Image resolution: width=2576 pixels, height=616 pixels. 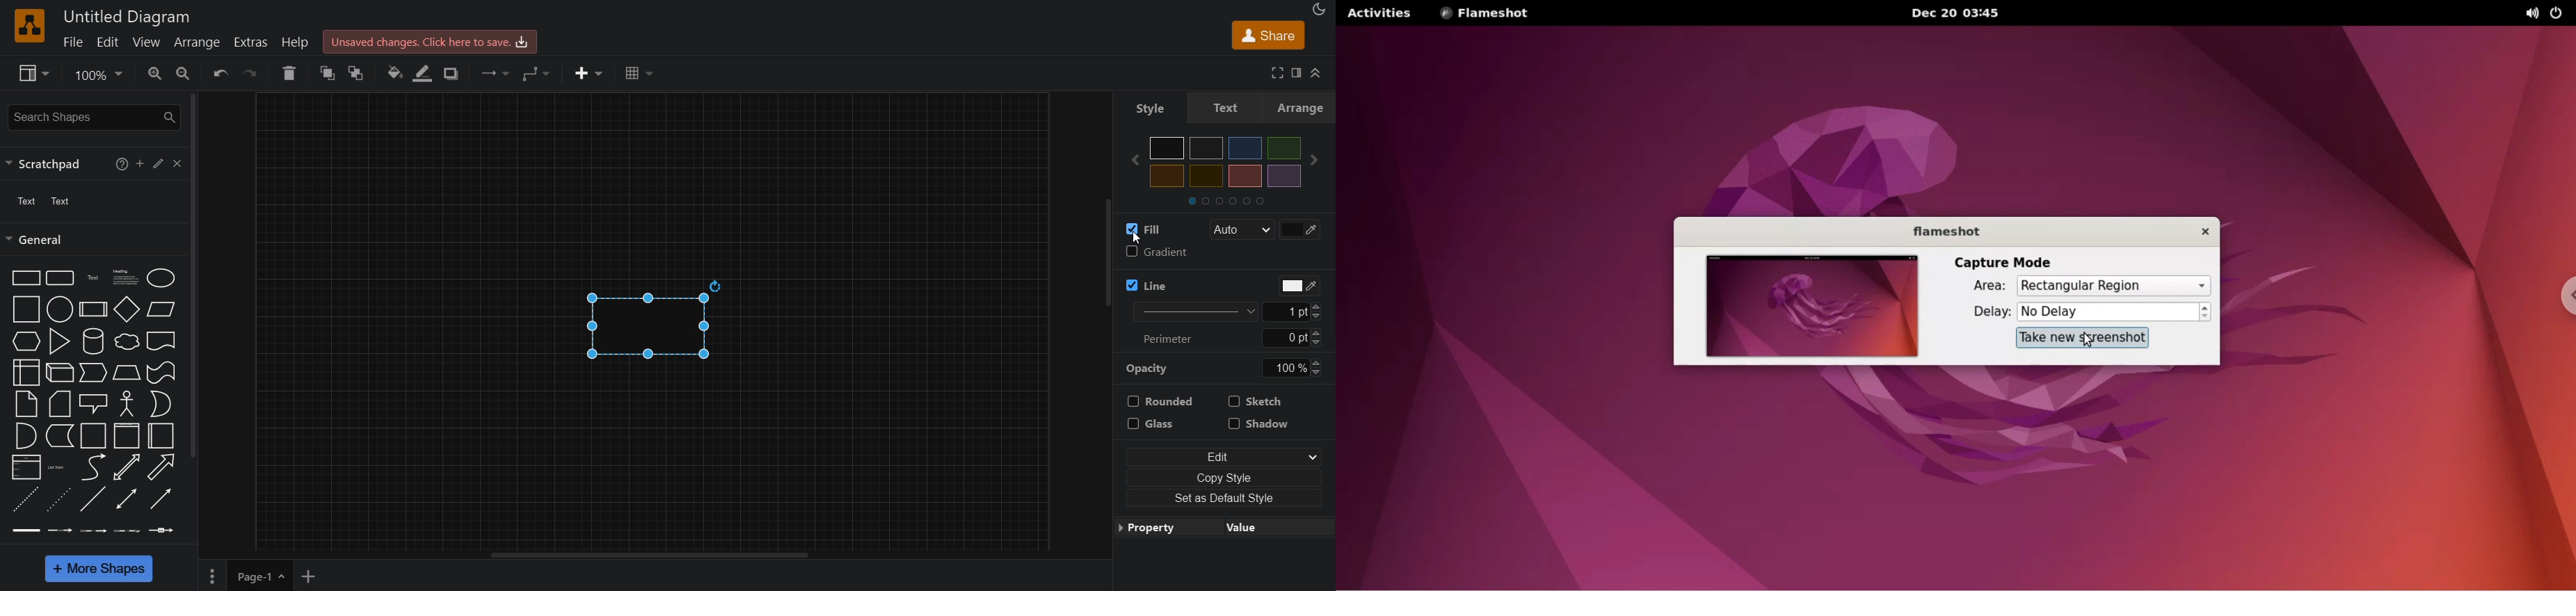 What do you see at coordinates (1320, 316) in the screenshot?
I see `decrease line width` at bounding box center [1320, 316].